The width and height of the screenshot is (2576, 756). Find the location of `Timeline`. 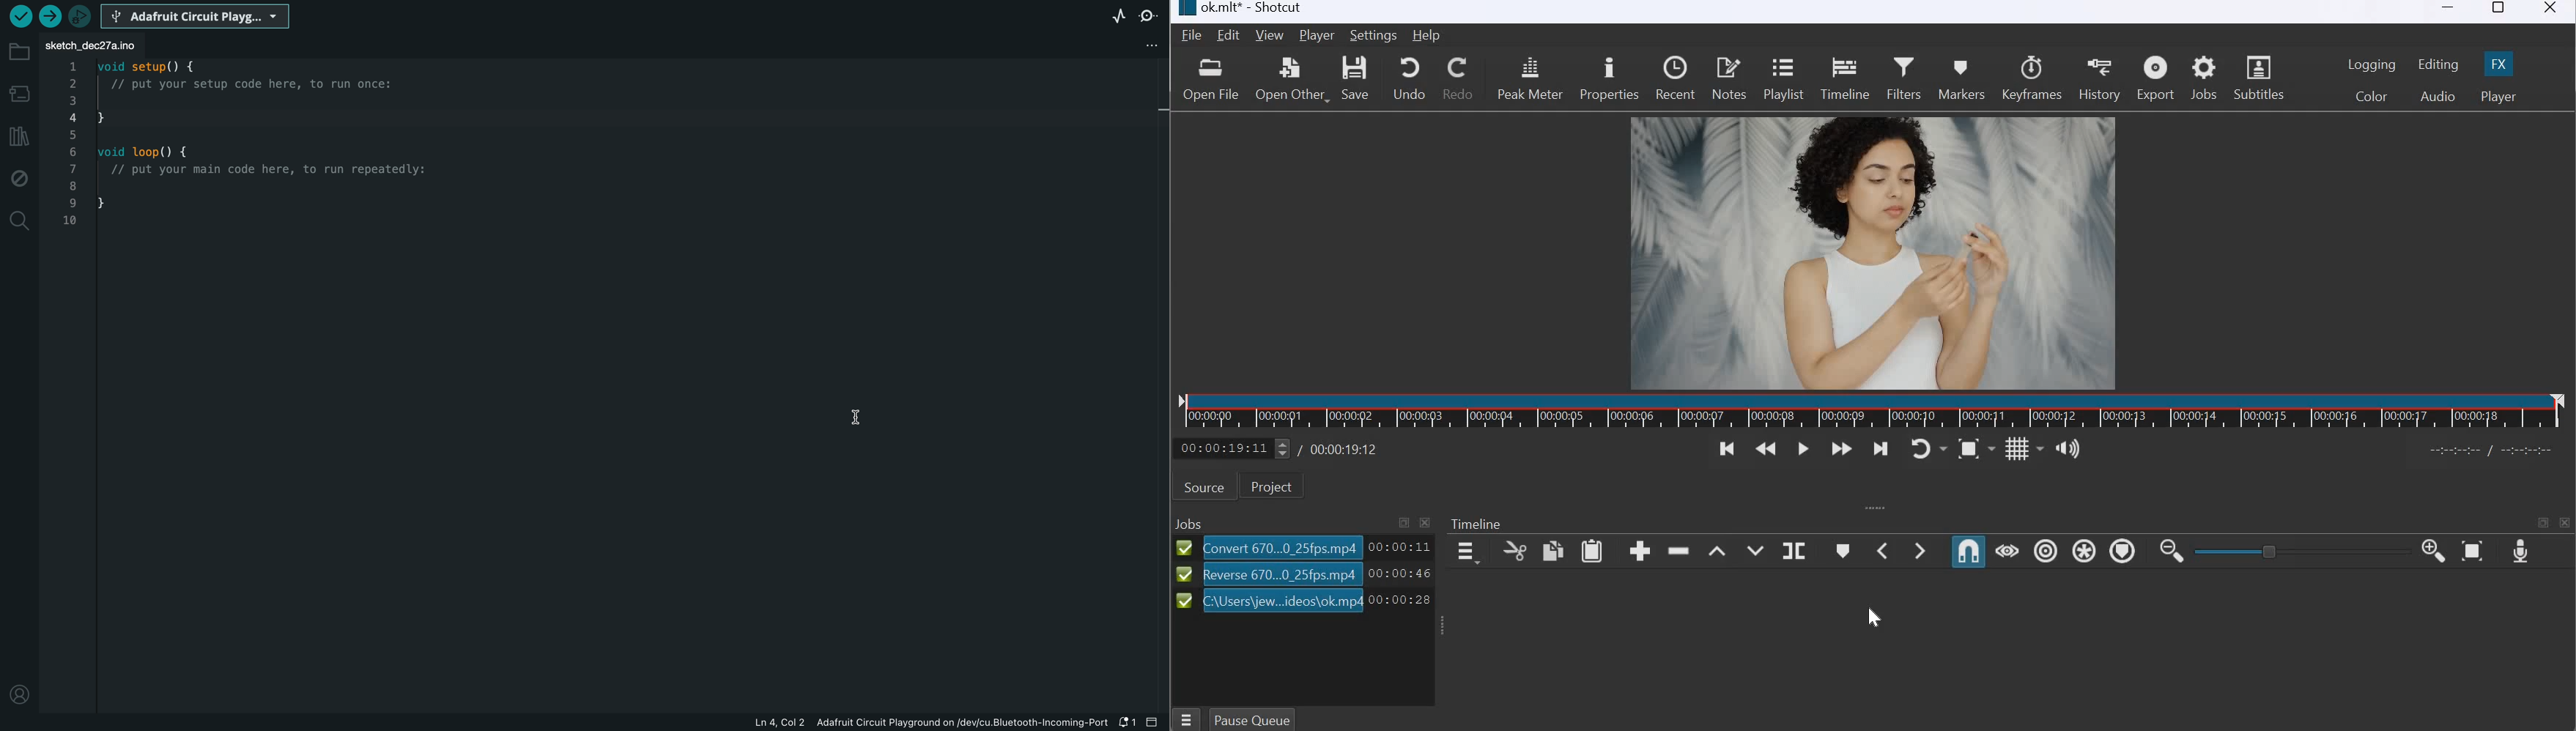

Timeline is located at coordinates (1476, 523).